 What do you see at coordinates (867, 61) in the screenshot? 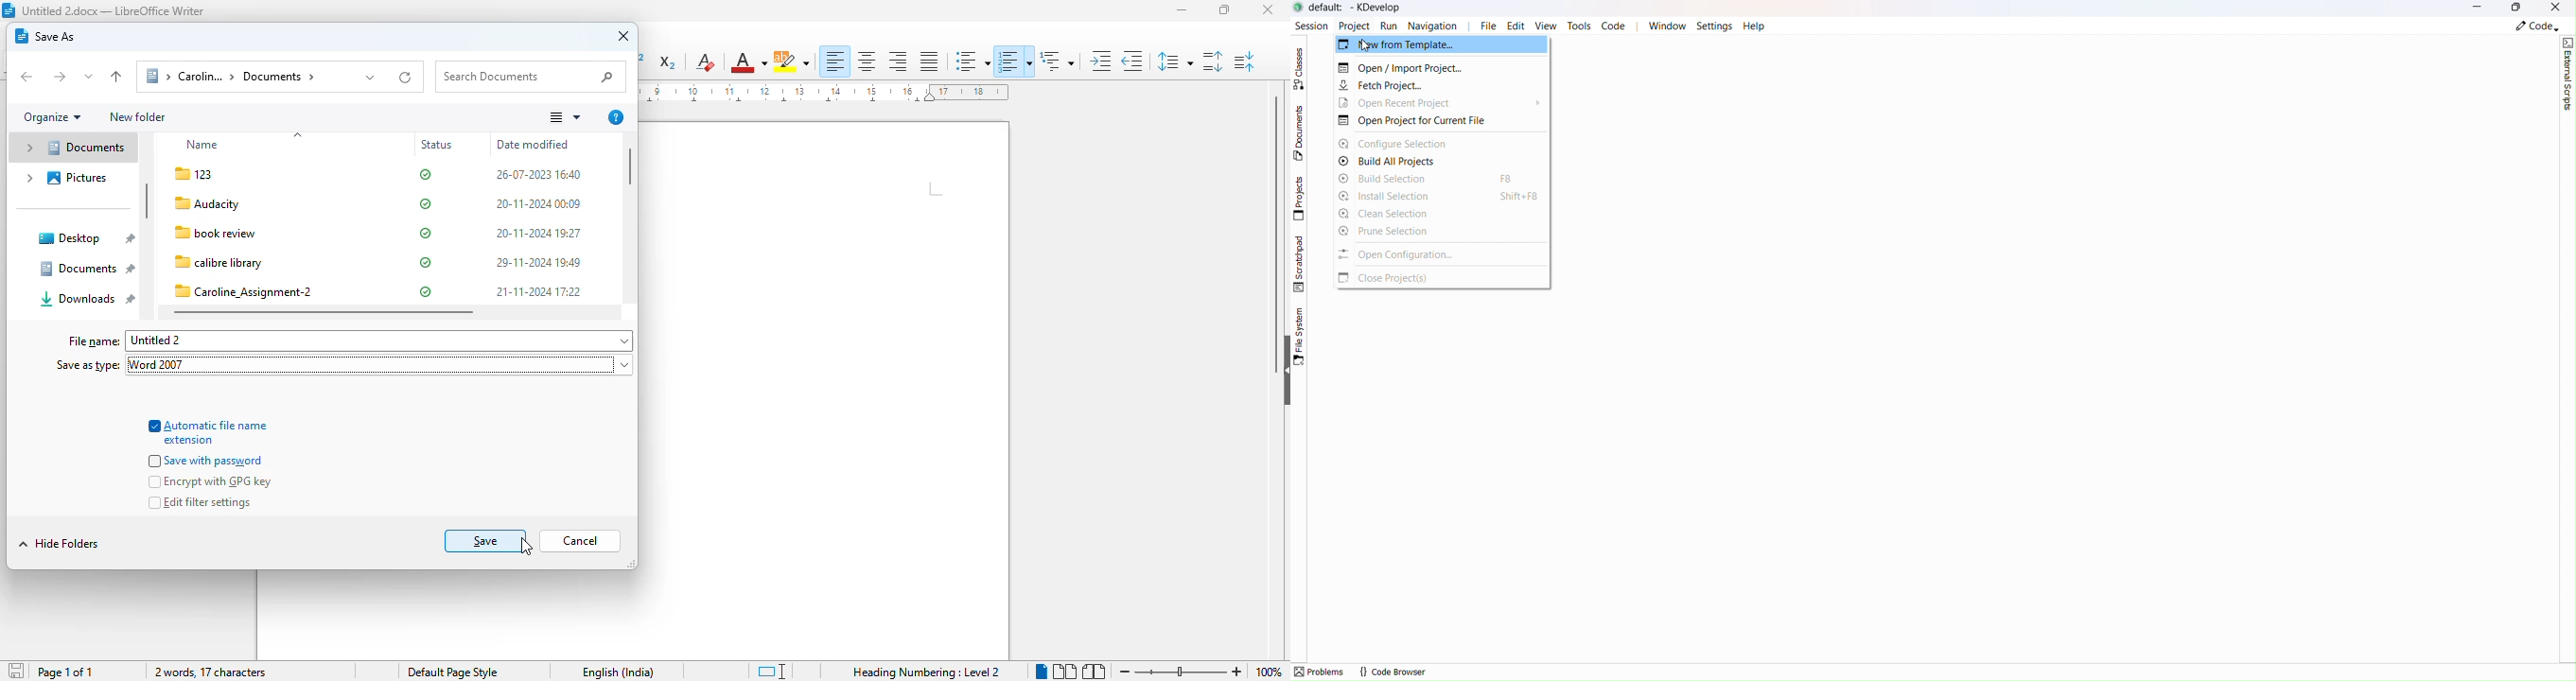
I see `align center` at bounding box center [867, 61].